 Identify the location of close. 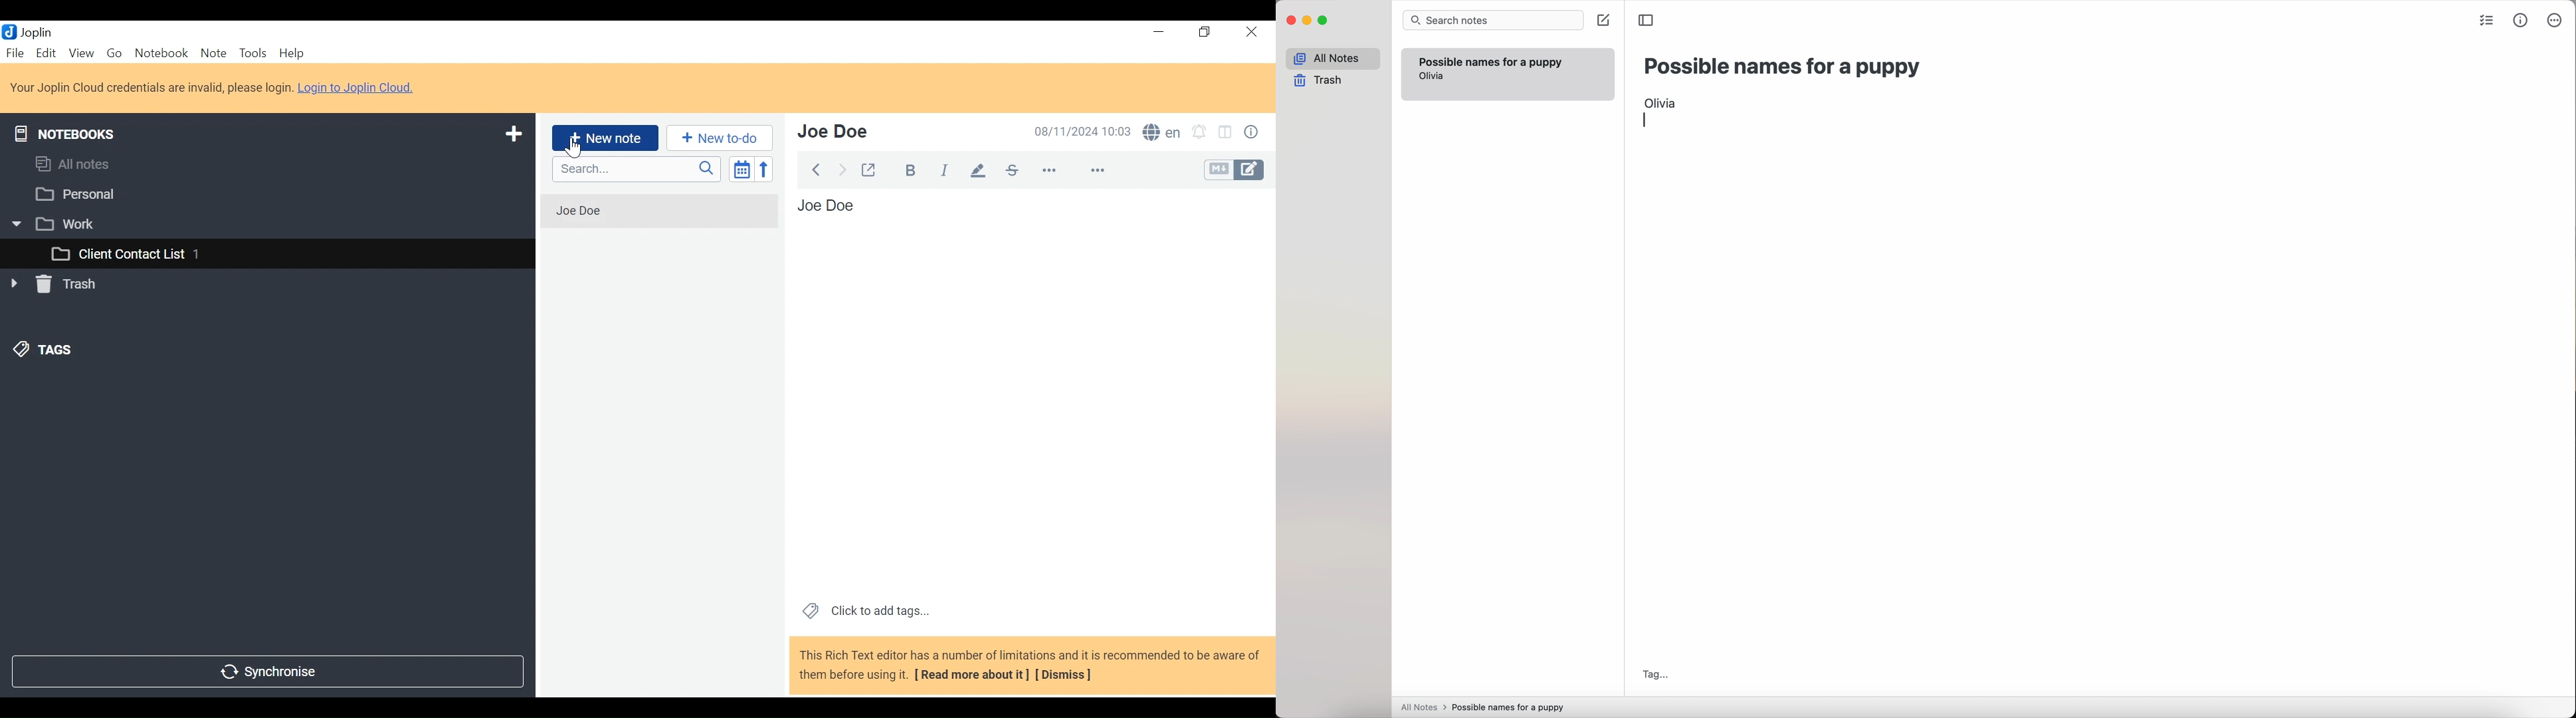
(1290, 22).